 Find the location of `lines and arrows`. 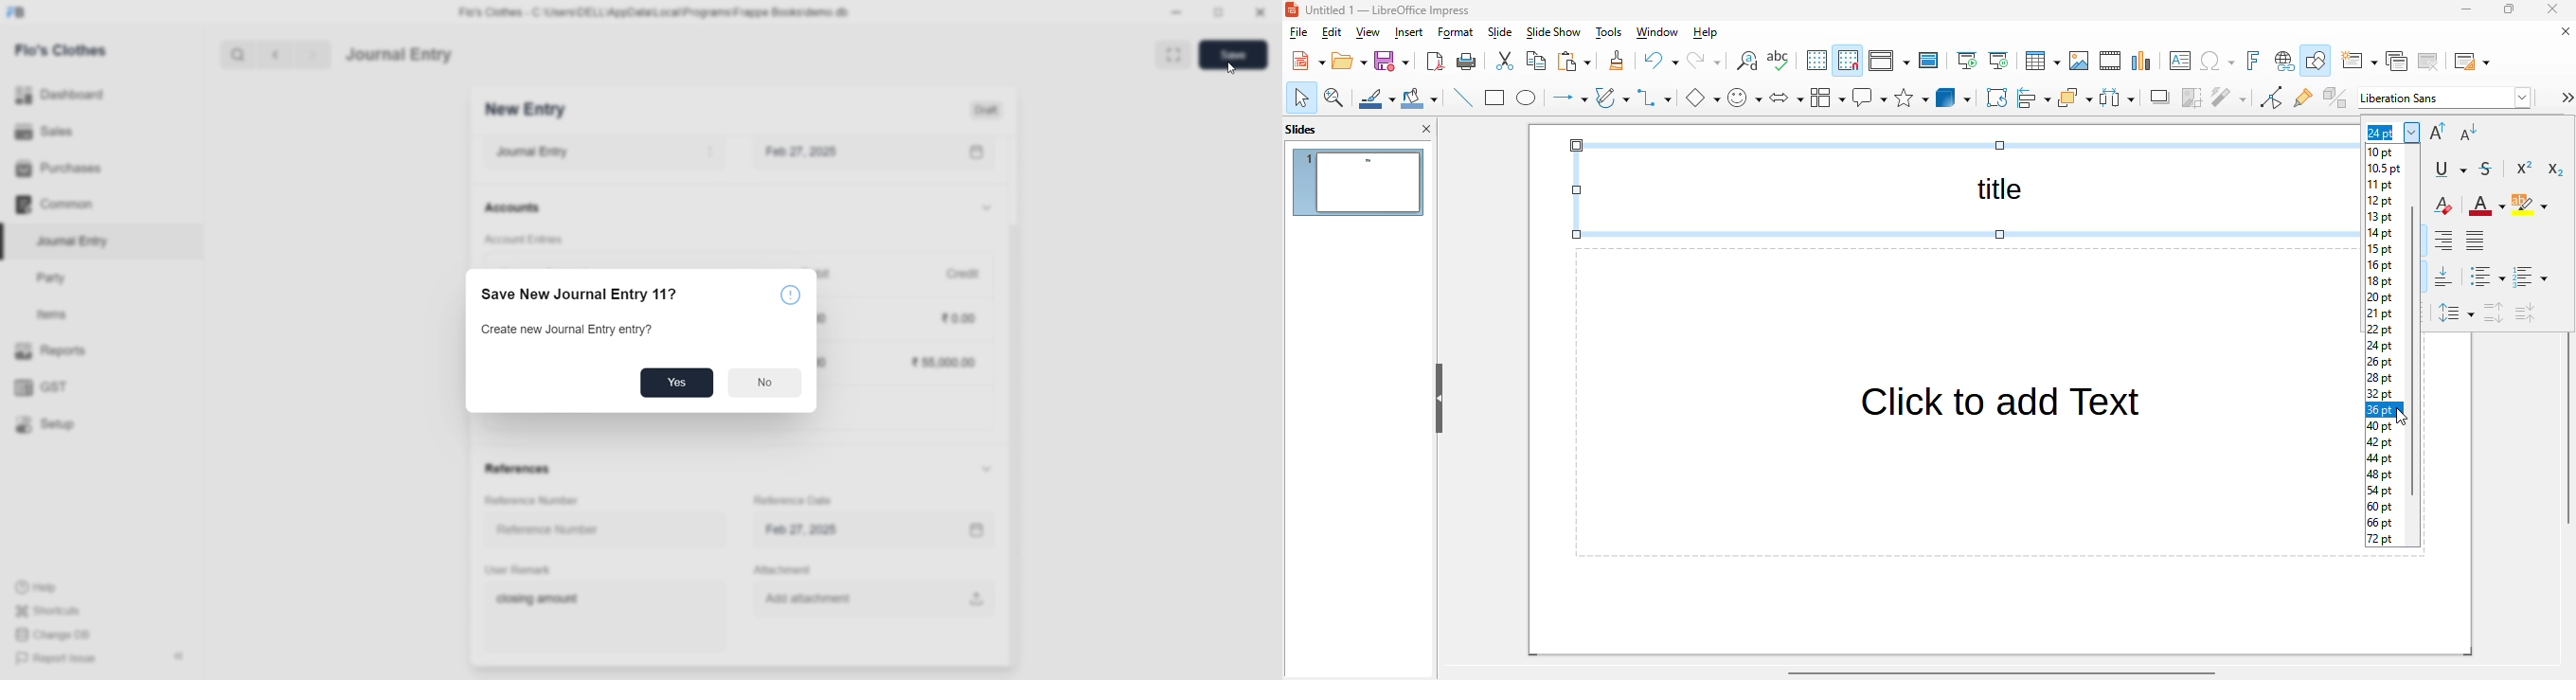

lines and arrows is located at coordinates (1568, 98).